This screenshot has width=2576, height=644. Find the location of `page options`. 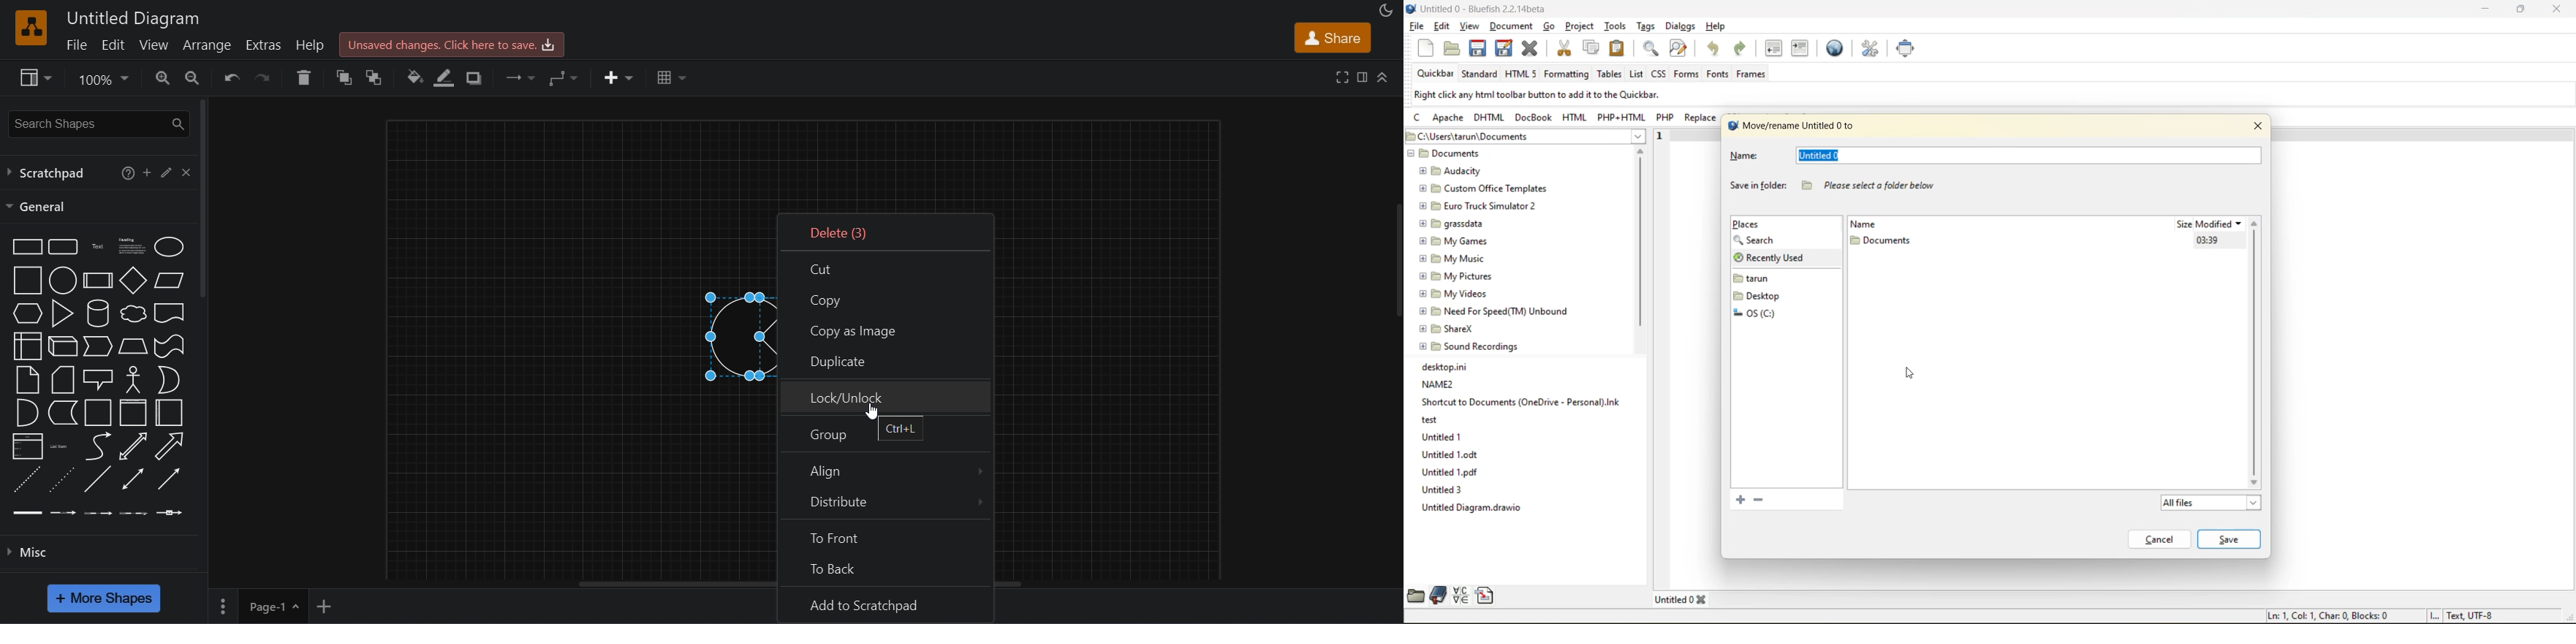

page options is located at coordinates (222, 606).